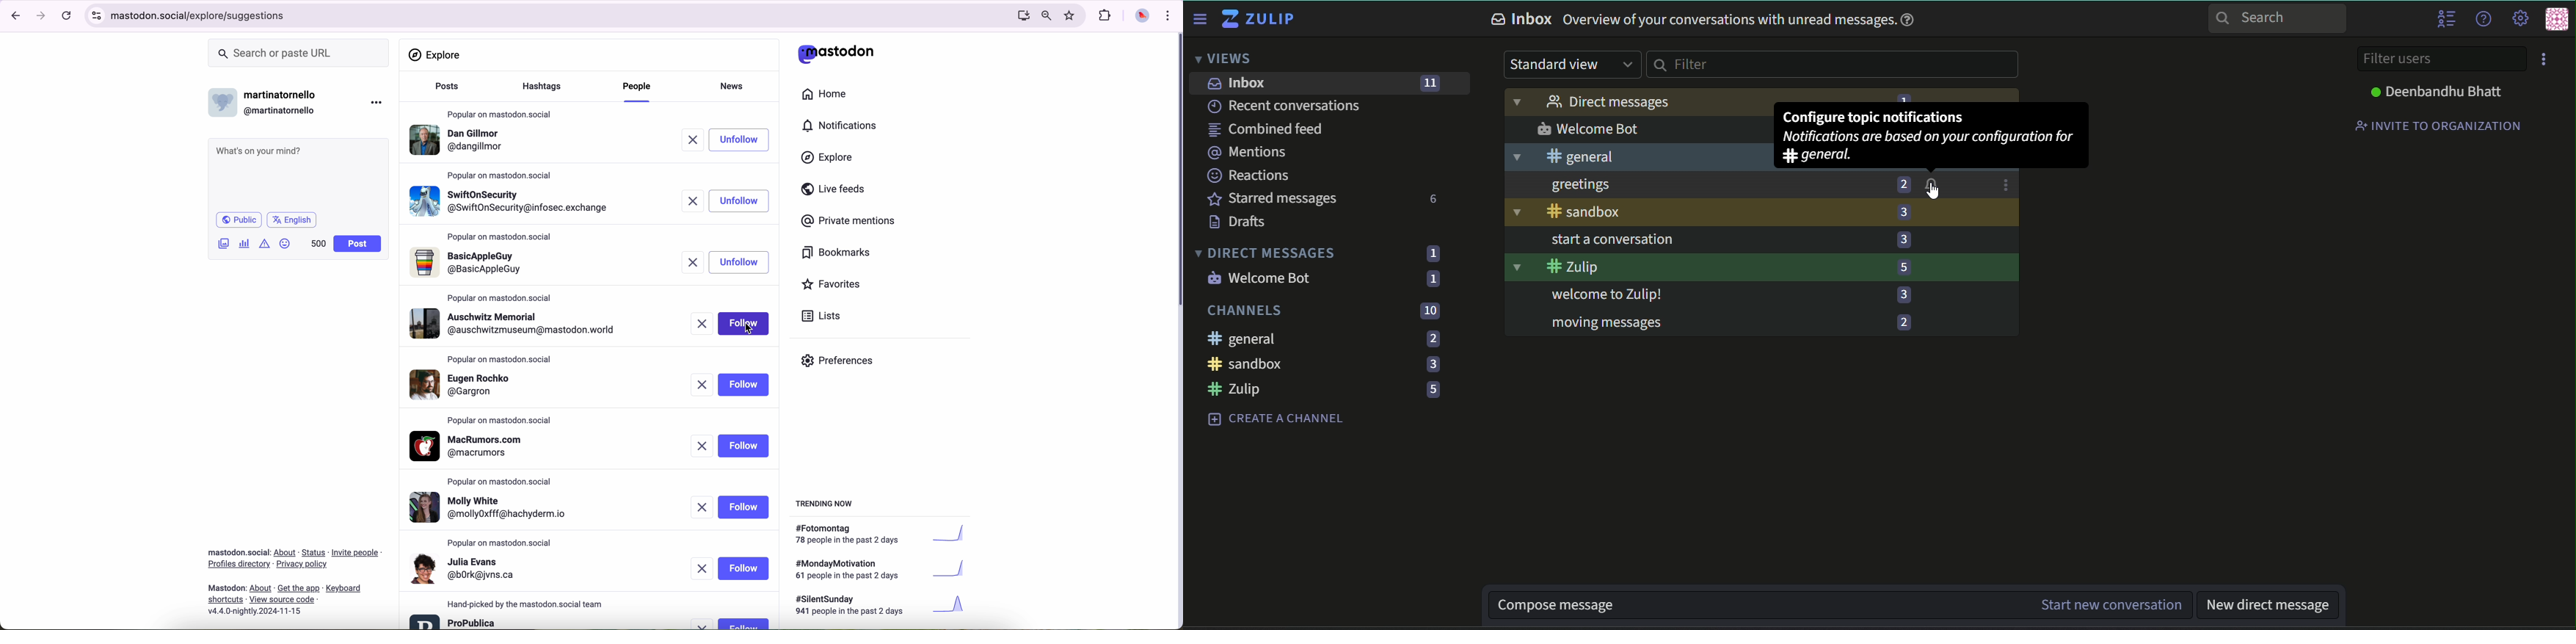  Describe the element at coordinates (750, 331) in the screenshot. I see `cursor` at that location.